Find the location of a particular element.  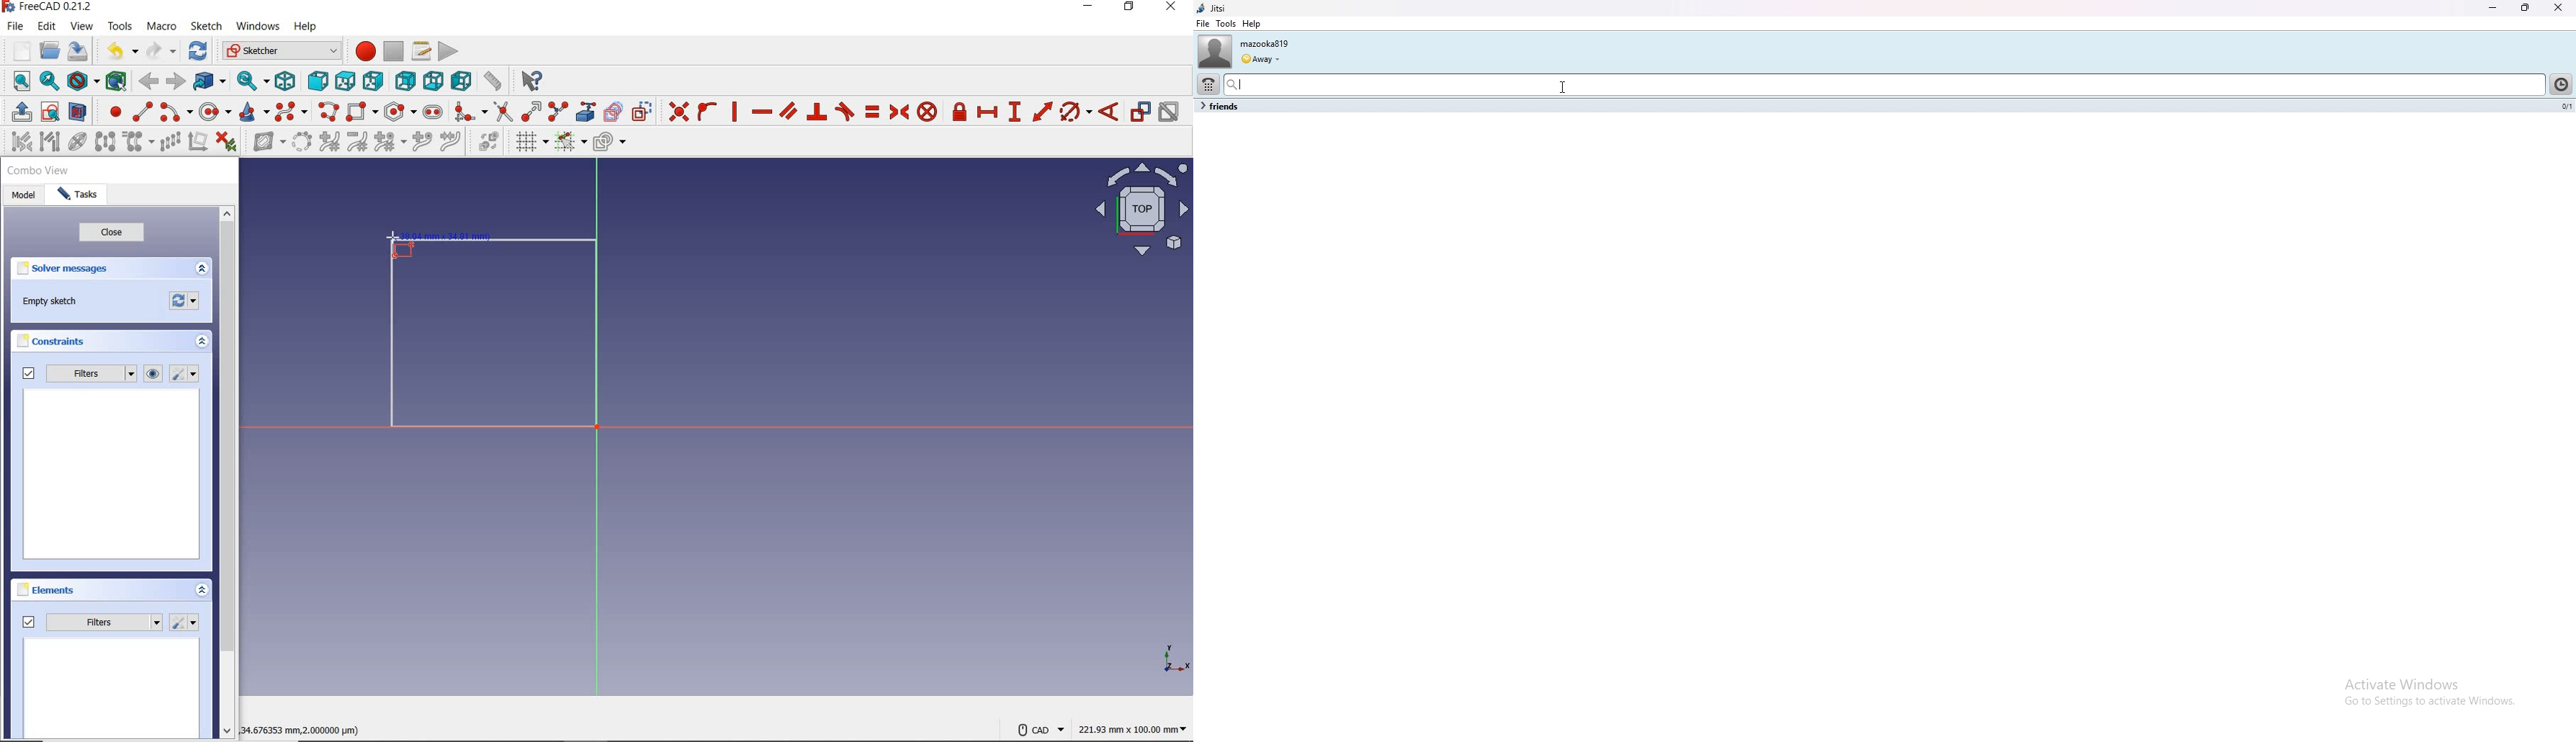

constrain horizontally is located at coordinates (762, 112).